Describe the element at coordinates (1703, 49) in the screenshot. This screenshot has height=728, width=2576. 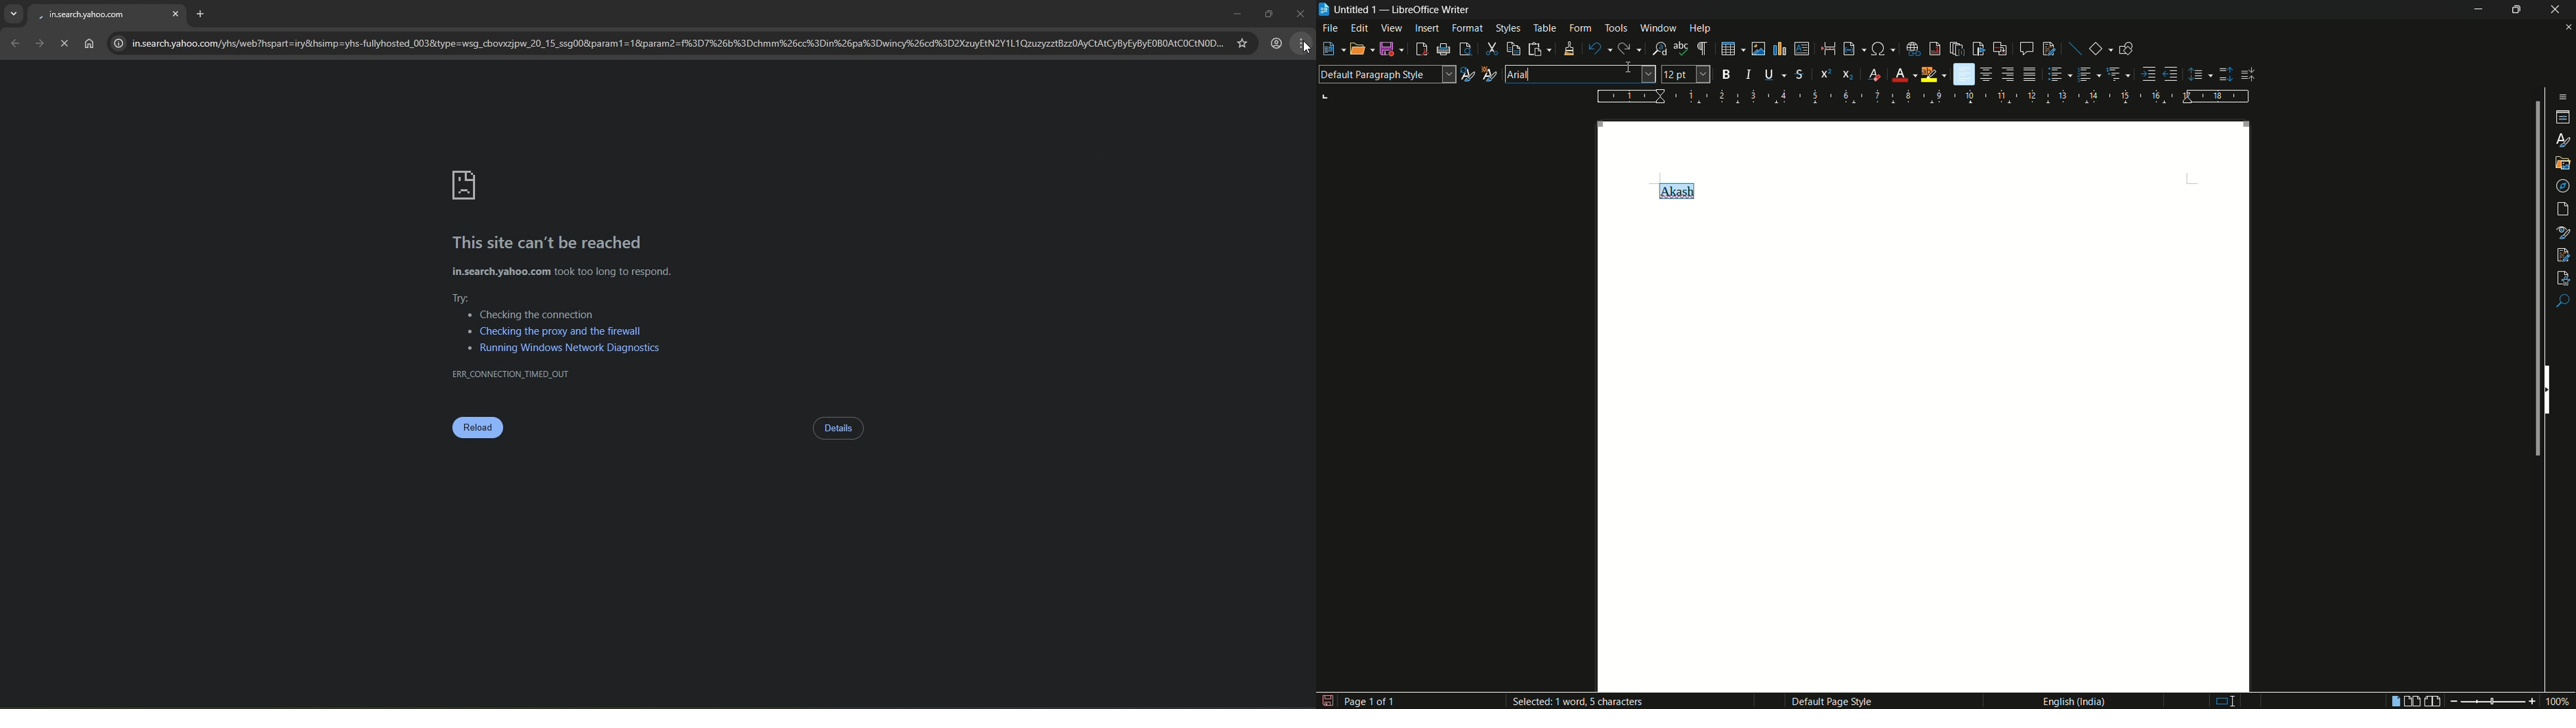
I see `toggle formatting marks` at that location.